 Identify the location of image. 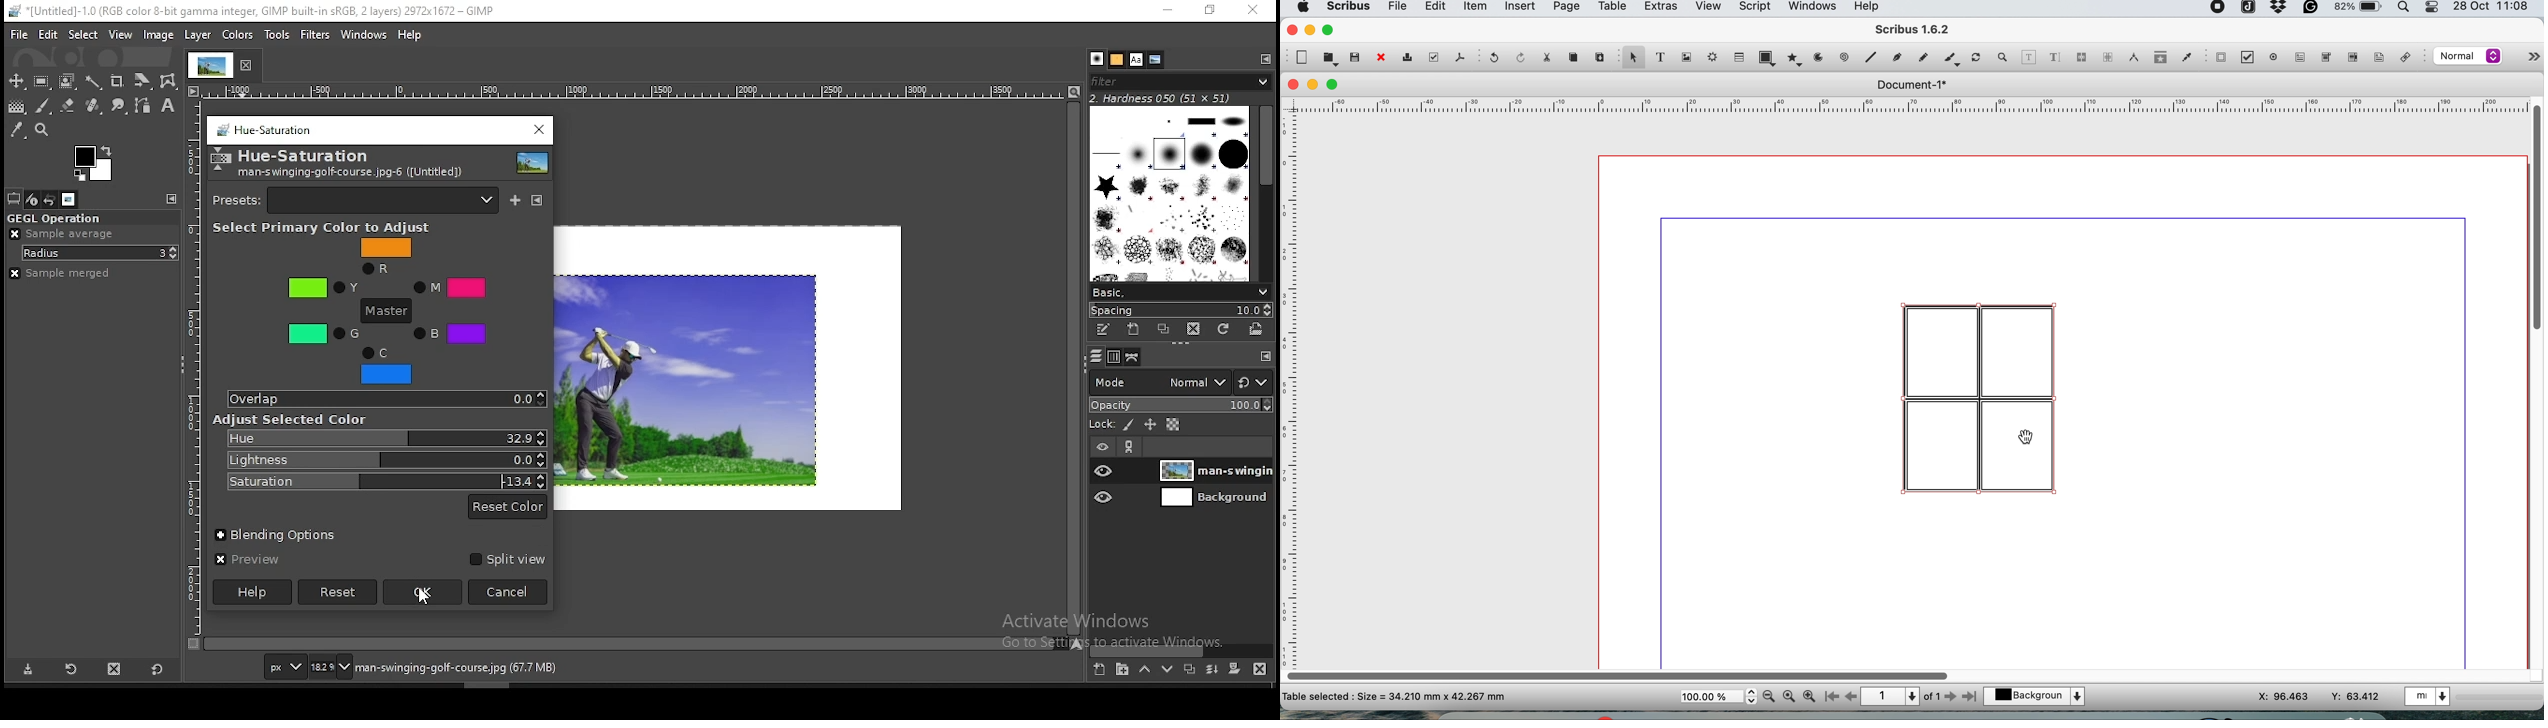
(159, 34).